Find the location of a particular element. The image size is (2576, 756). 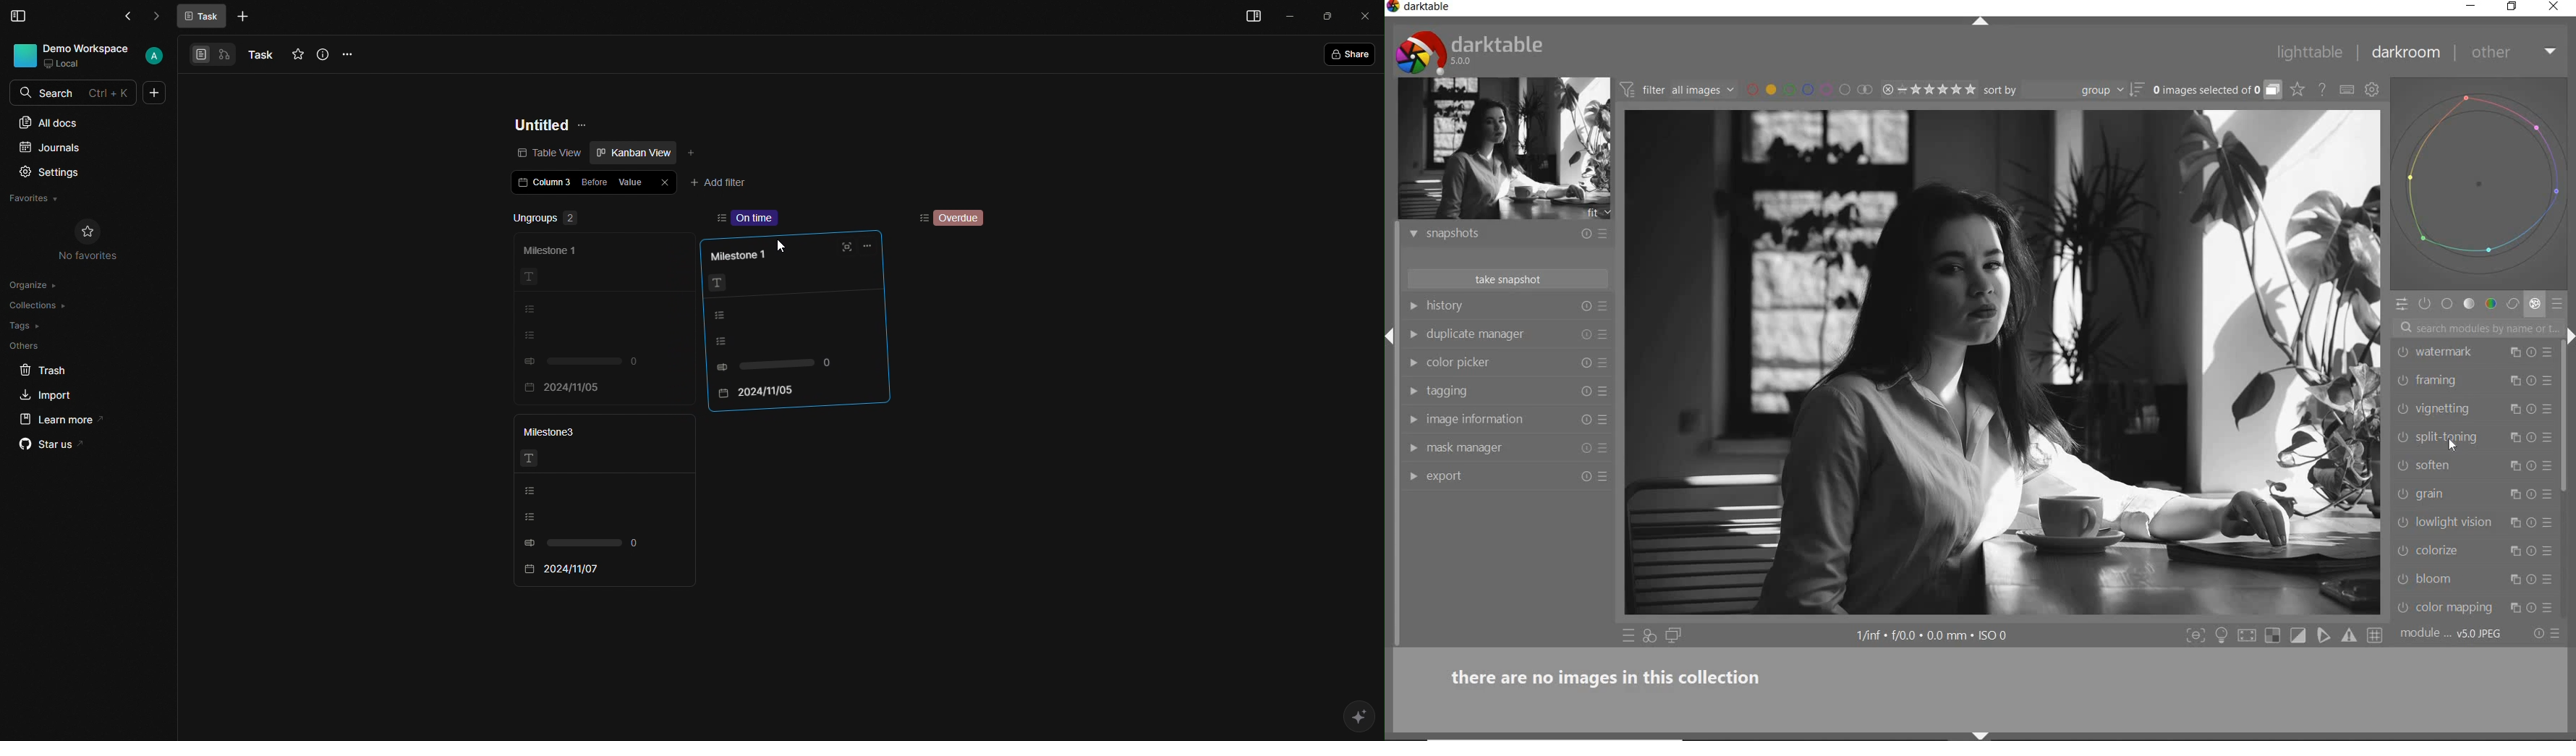

multiple instance actions is located at coordinates (2515, 495).